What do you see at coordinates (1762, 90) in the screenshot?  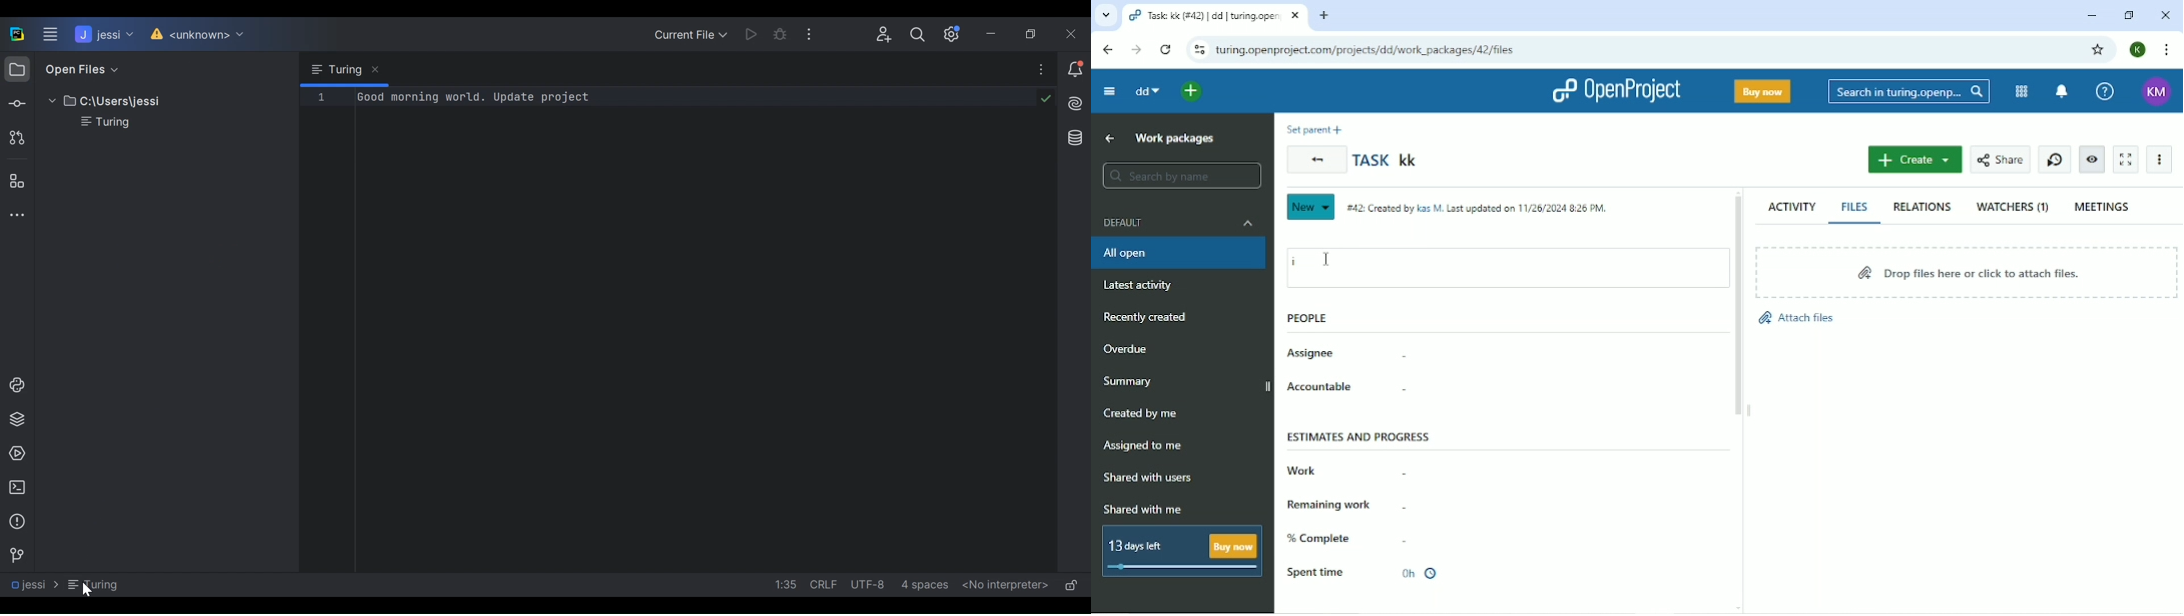 I see `Buy now` at bounding box center [1762, 90].